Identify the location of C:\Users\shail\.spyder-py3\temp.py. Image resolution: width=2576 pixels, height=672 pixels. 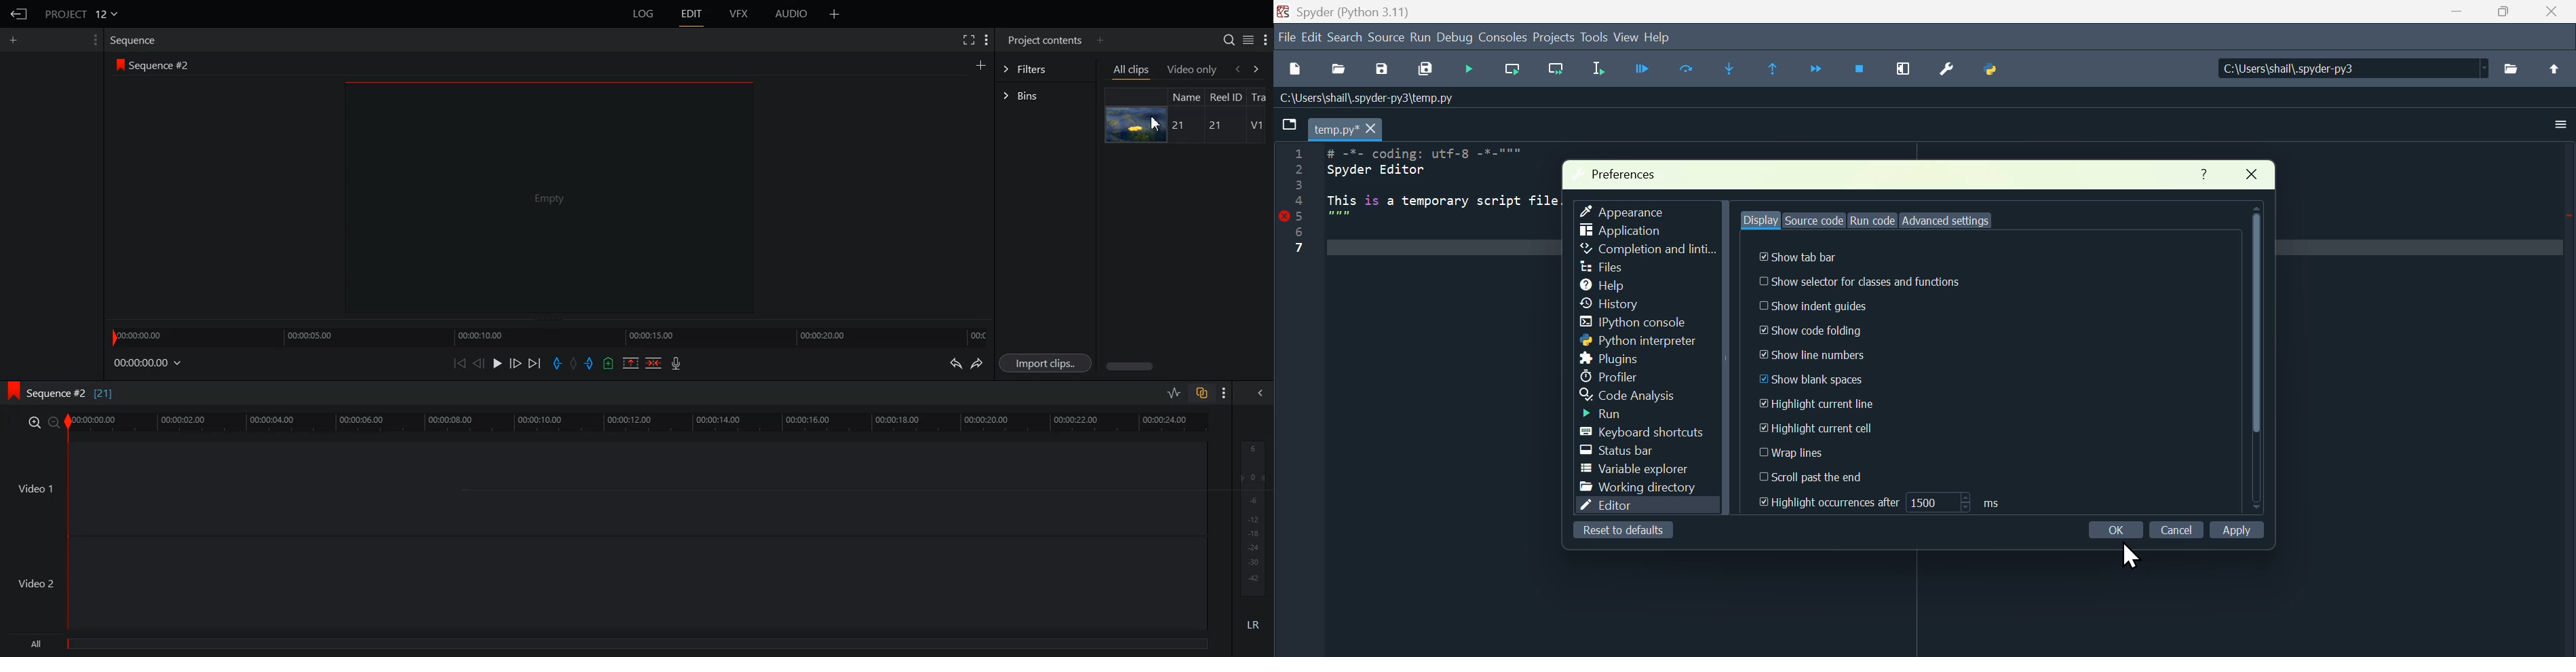
(1370, 95).